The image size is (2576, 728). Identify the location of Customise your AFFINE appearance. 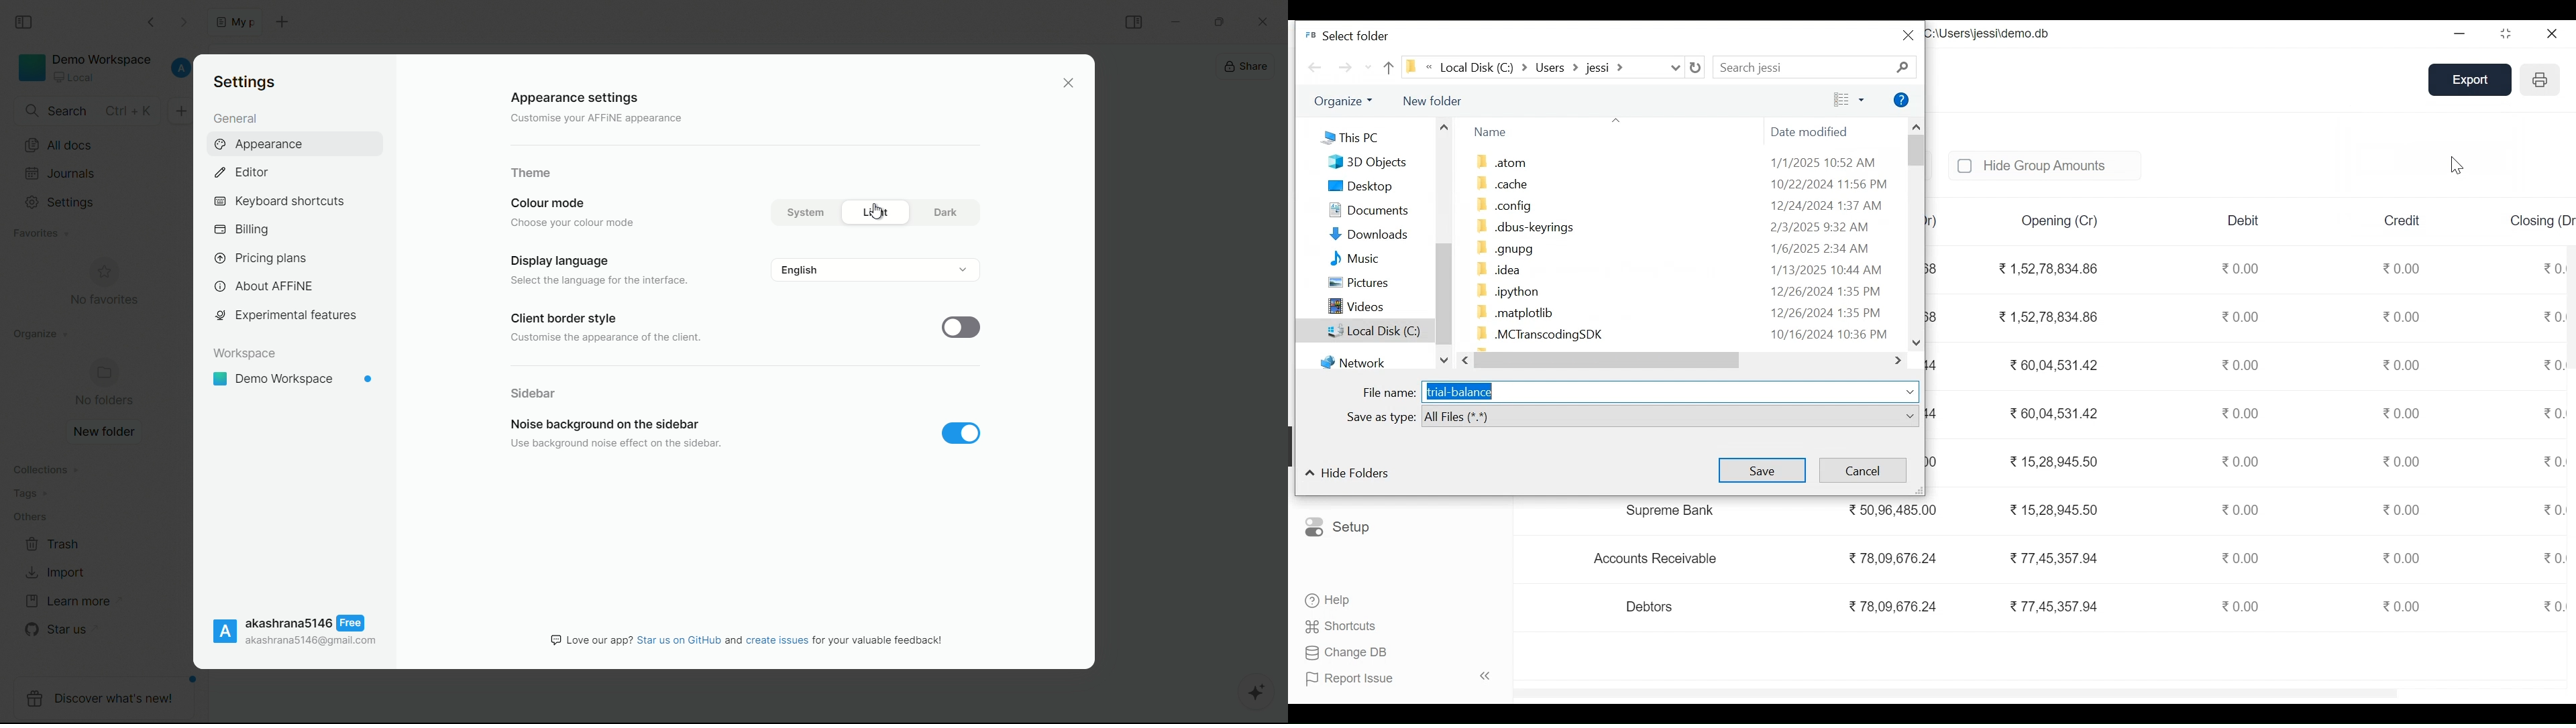
(586, 118).